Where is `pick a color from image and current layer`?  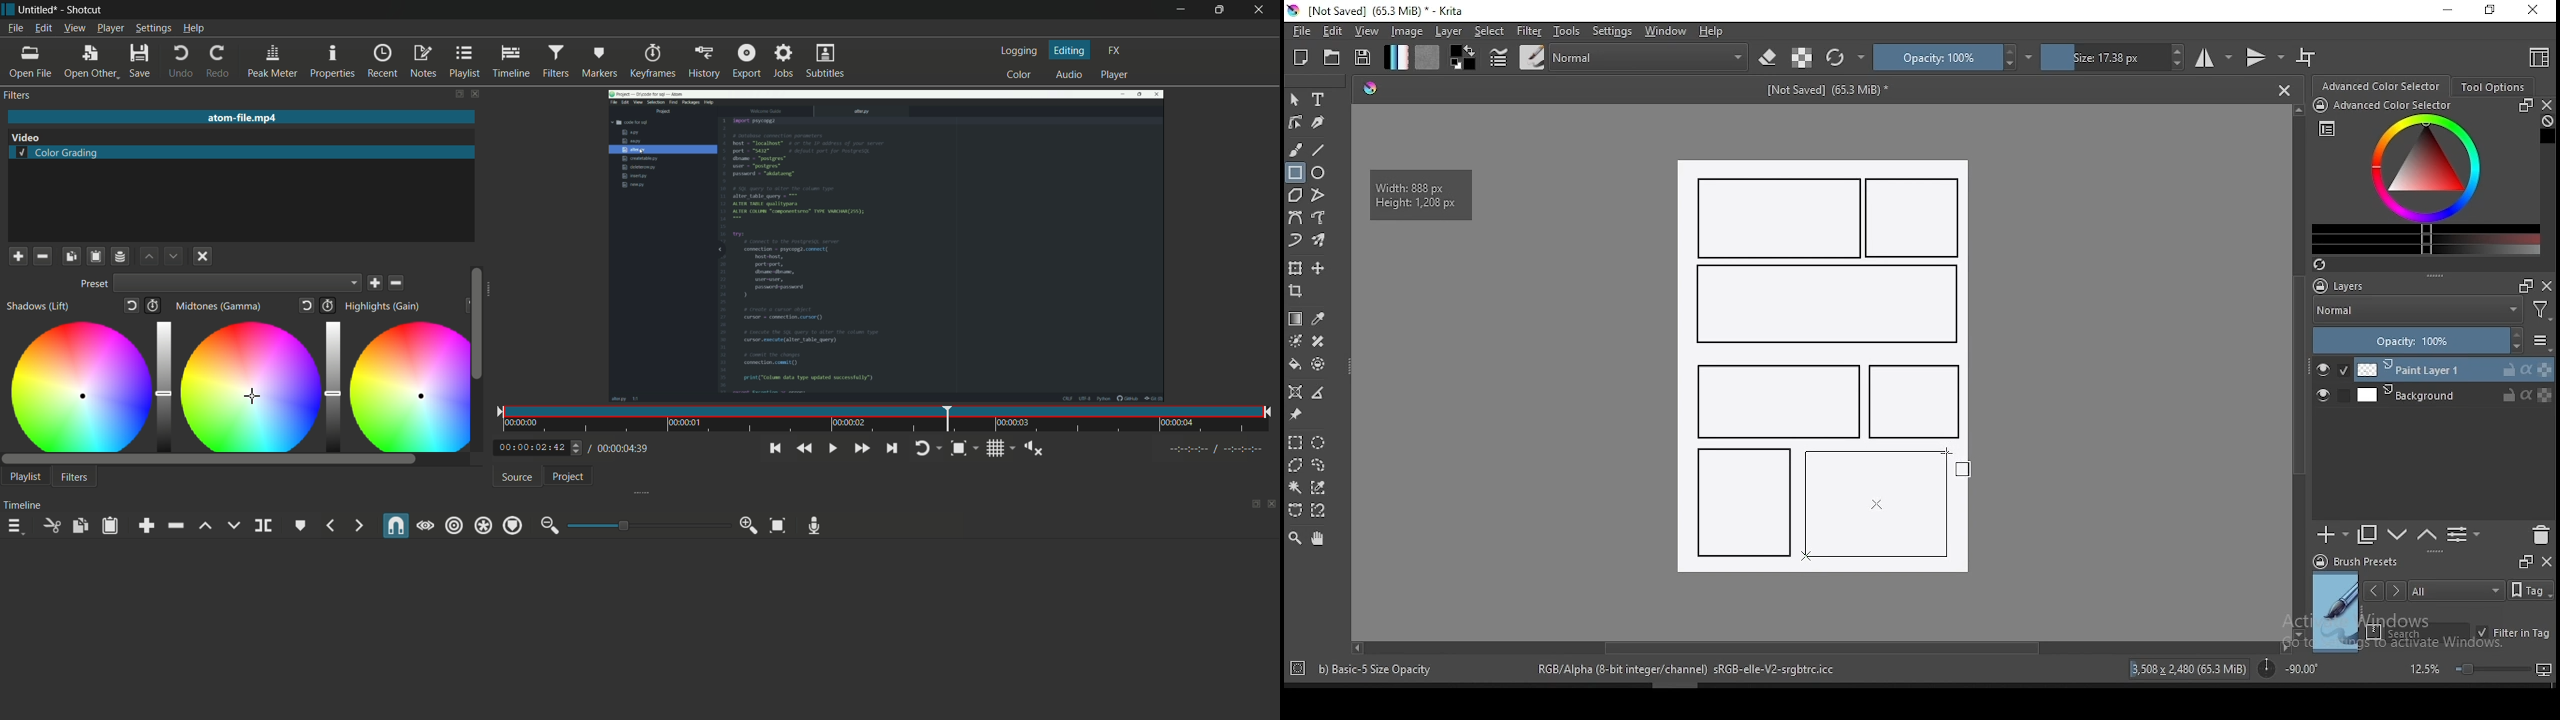
pick a color from image and current layer is located at coordinates (1319, 319).